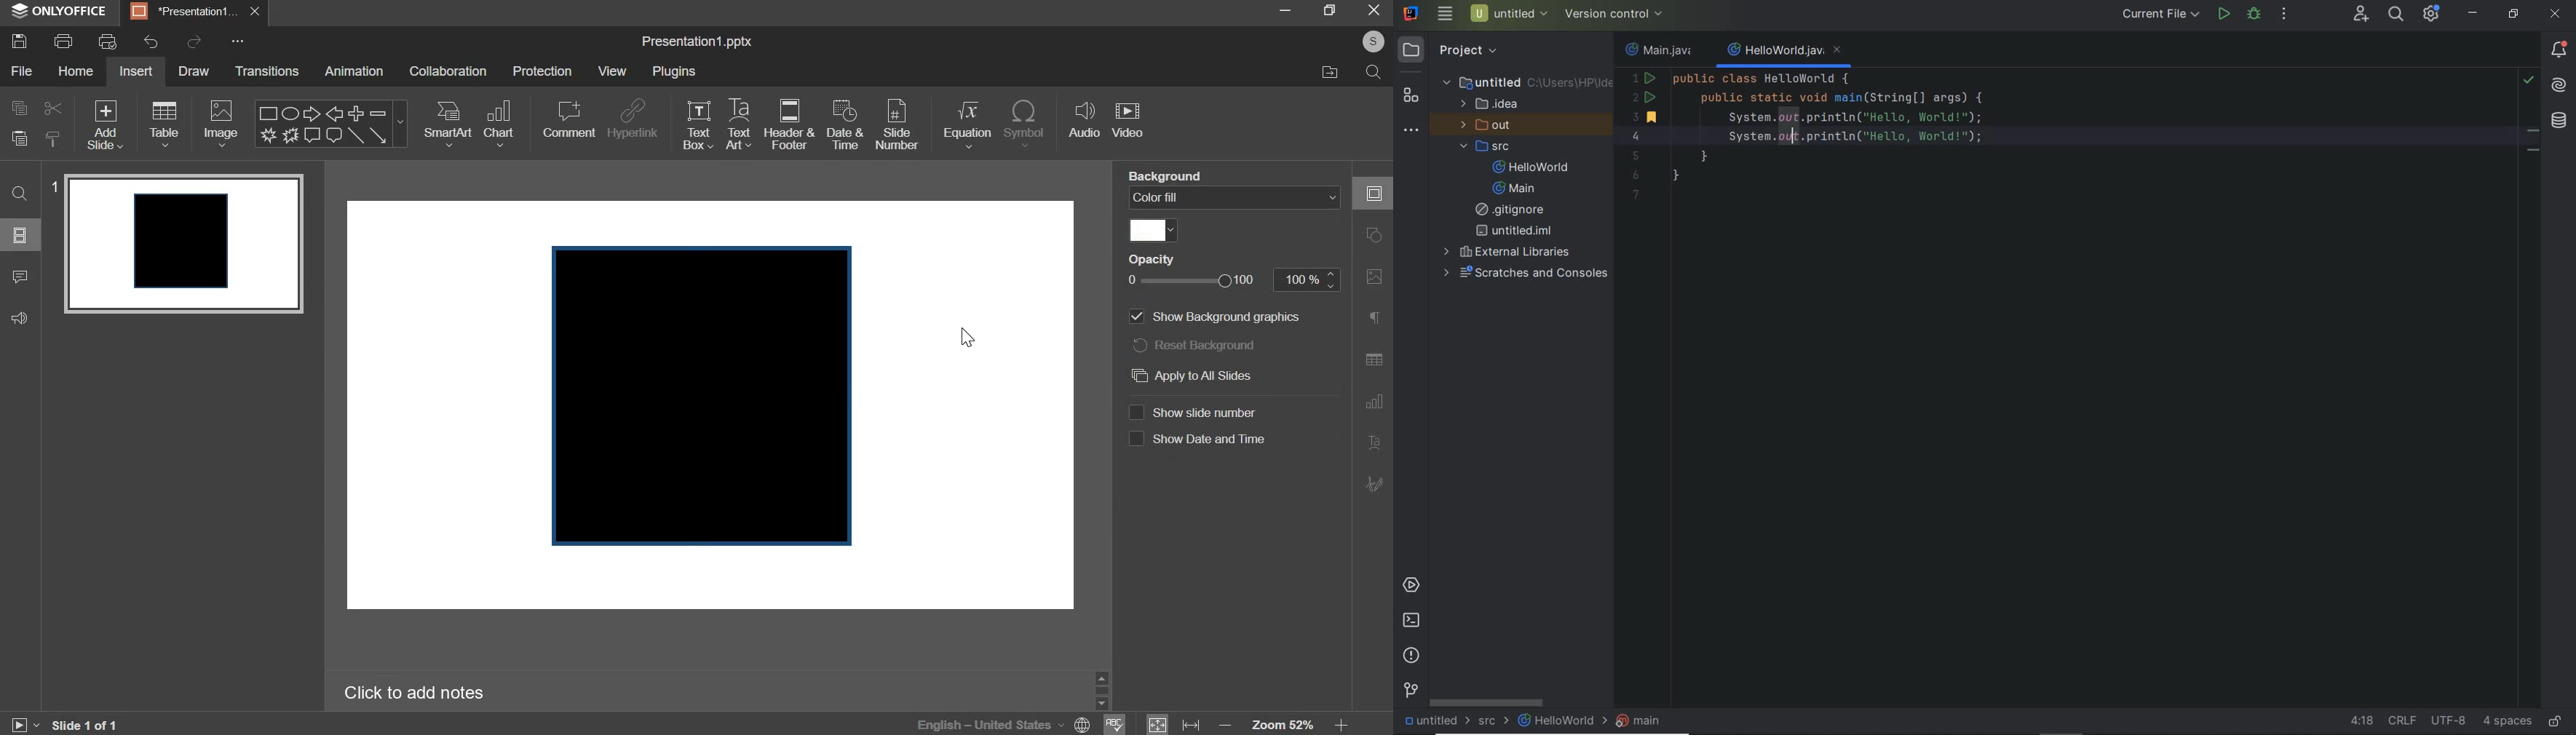 The image size is (2576, 756). I want to click on audio, so click(1085, 120).